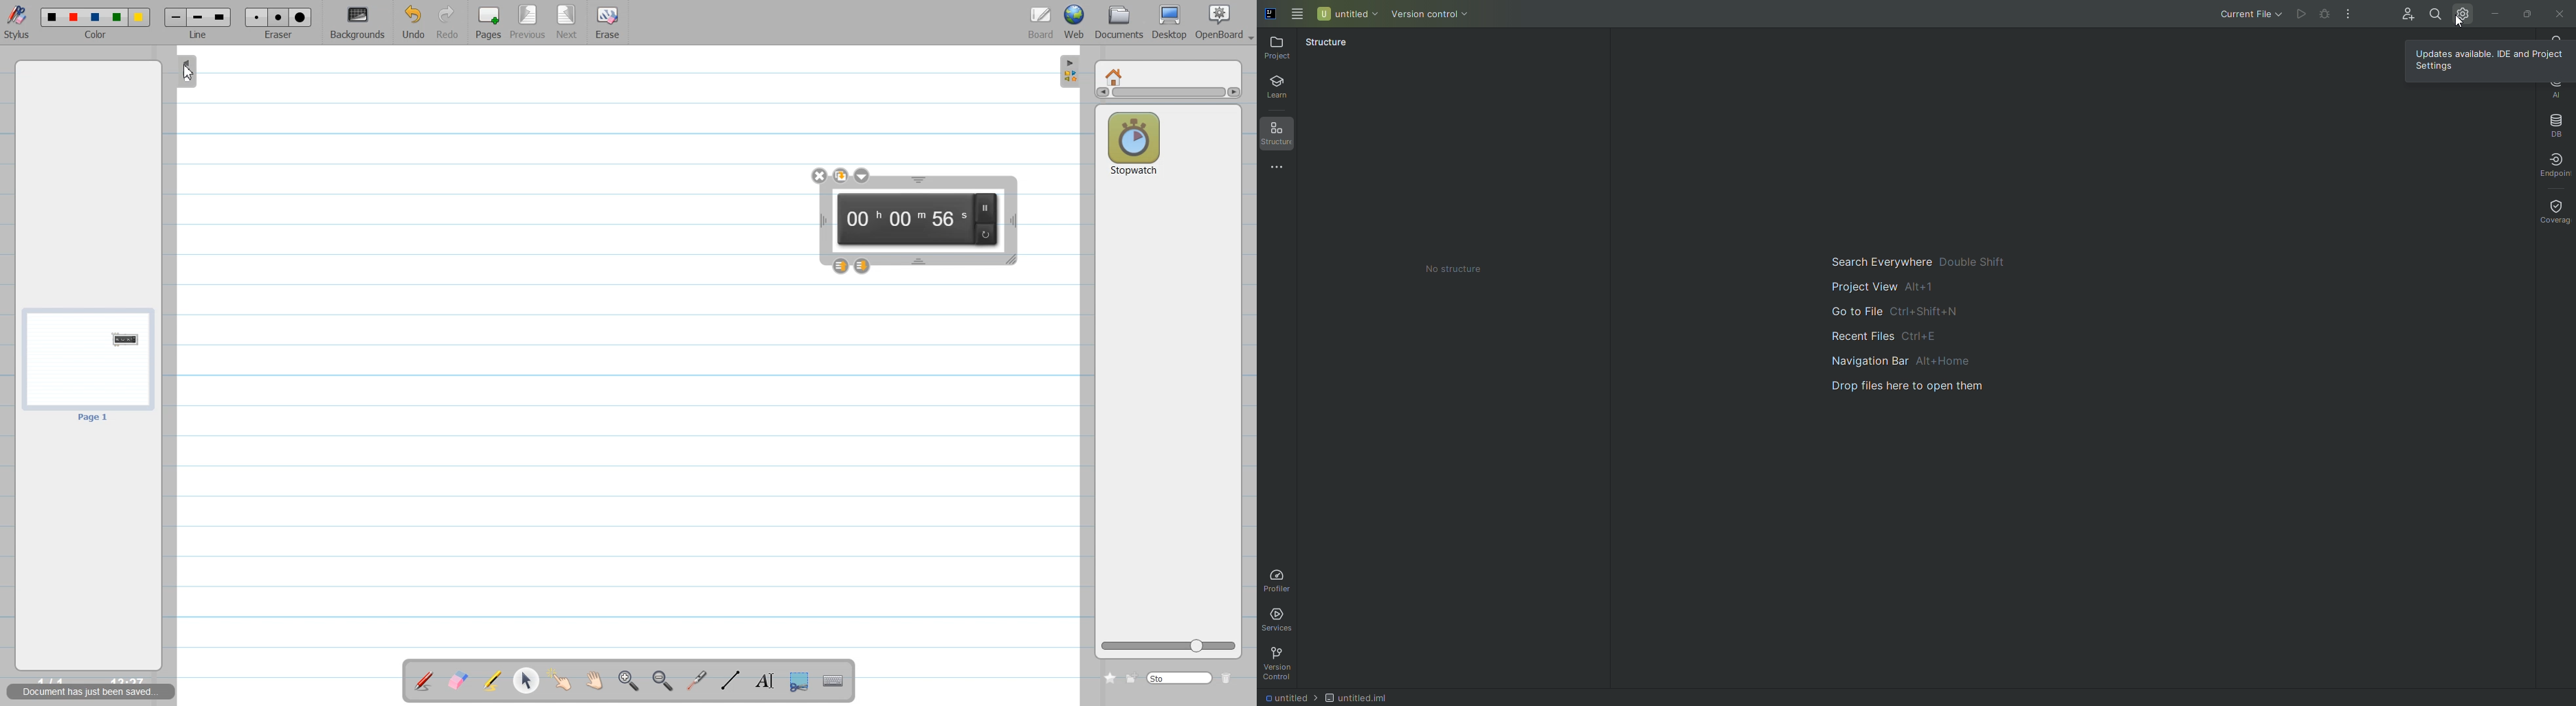 Image resolution: width=2576 pixels, height=728 pixels. I want to click on reload, so click(987, 234).